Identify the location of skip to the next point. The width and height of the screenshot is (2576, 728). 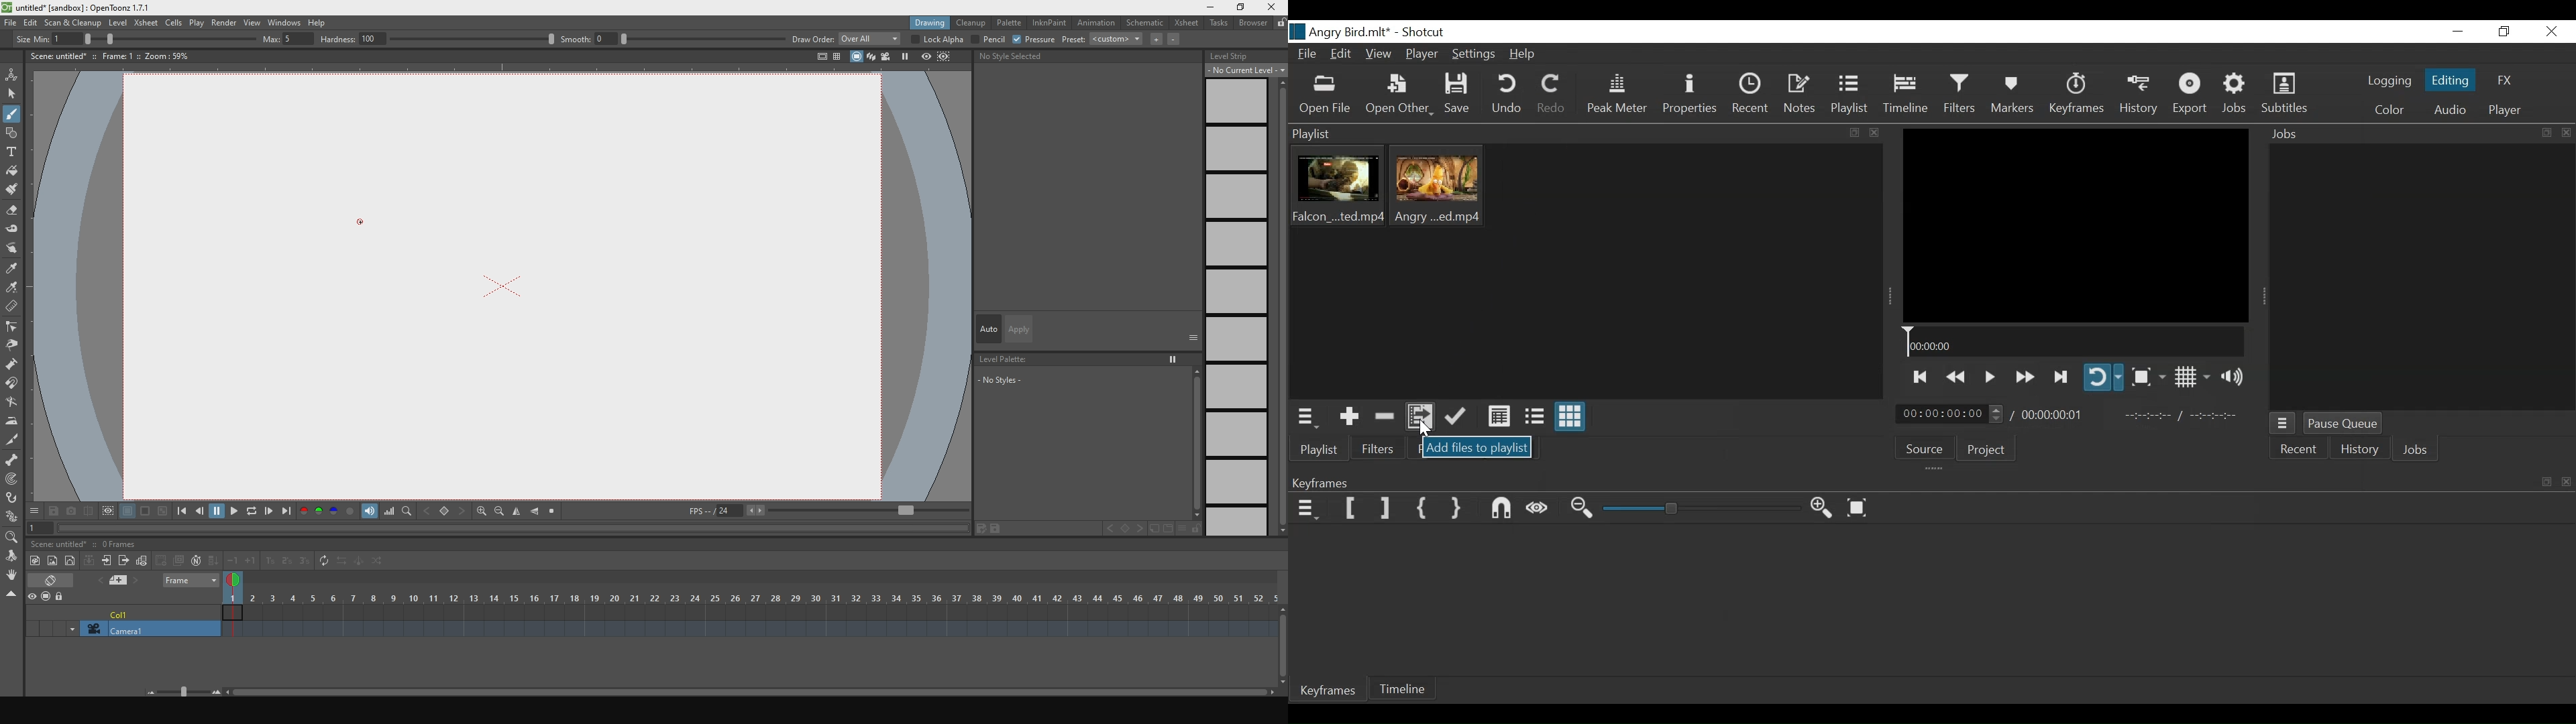
(288, 512).